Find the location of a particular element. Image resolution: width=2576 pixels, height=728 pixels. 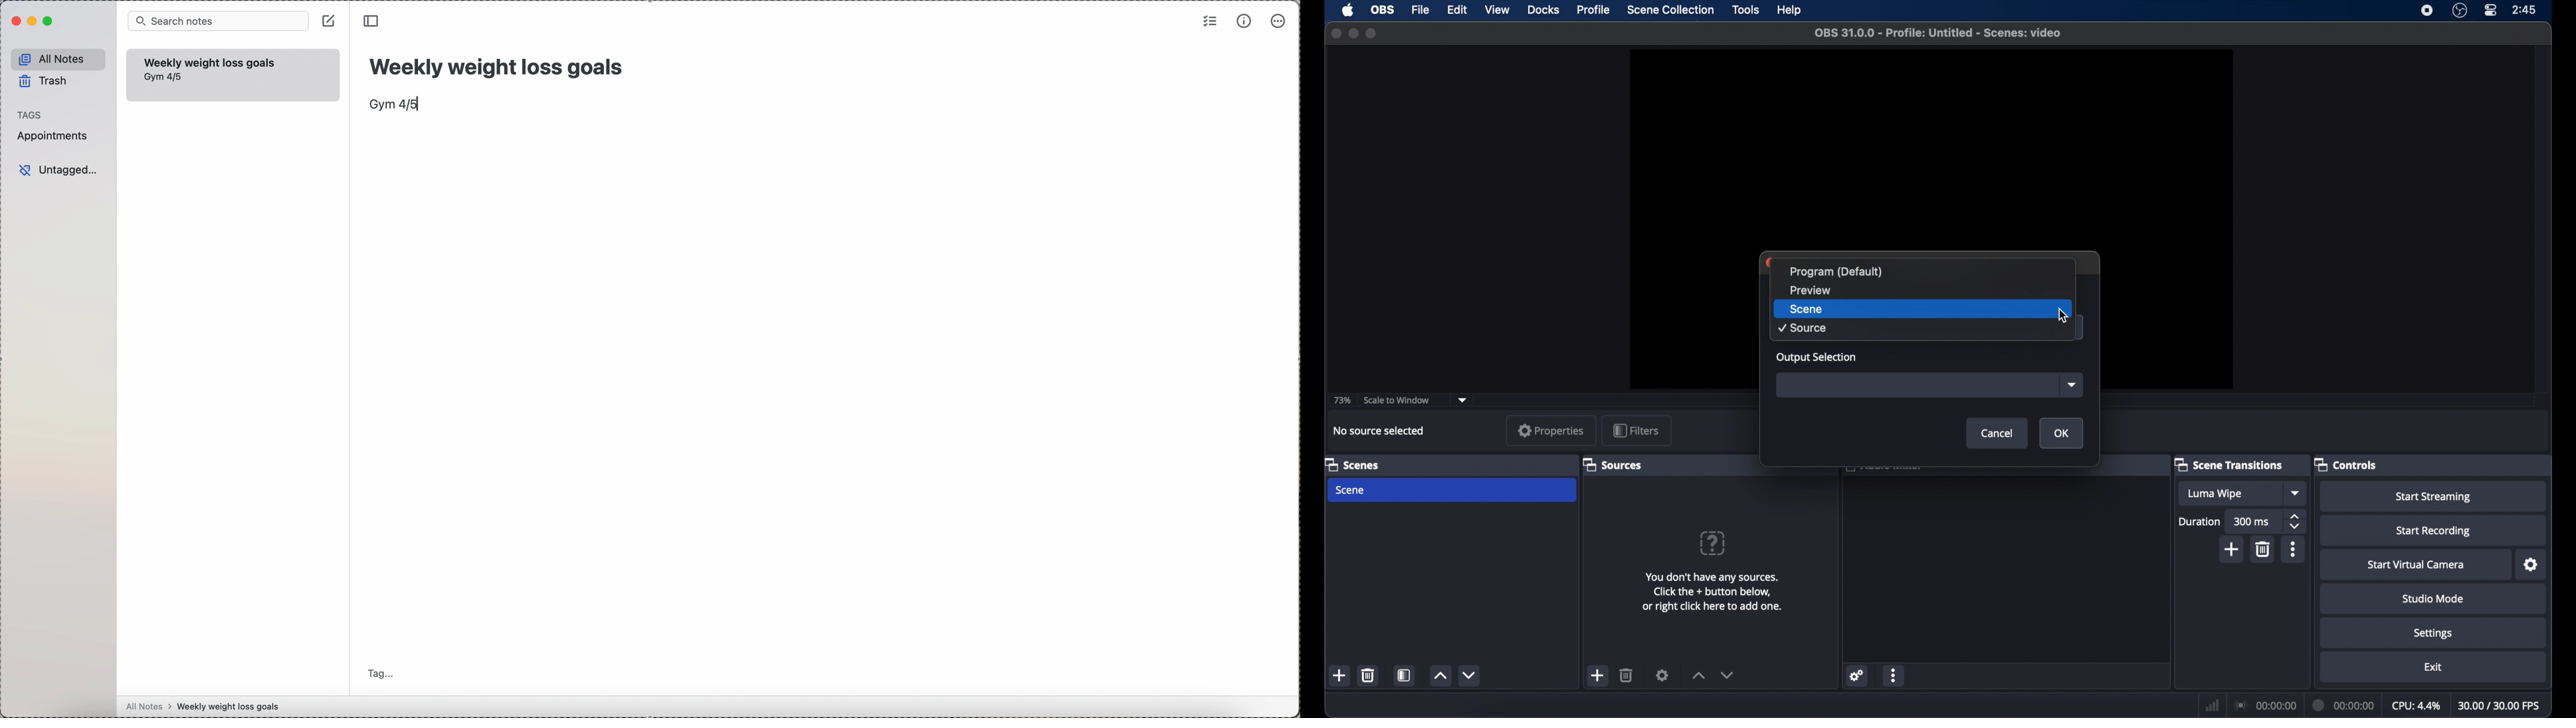

screen recorder icon is located at coordinates (2428, 11).